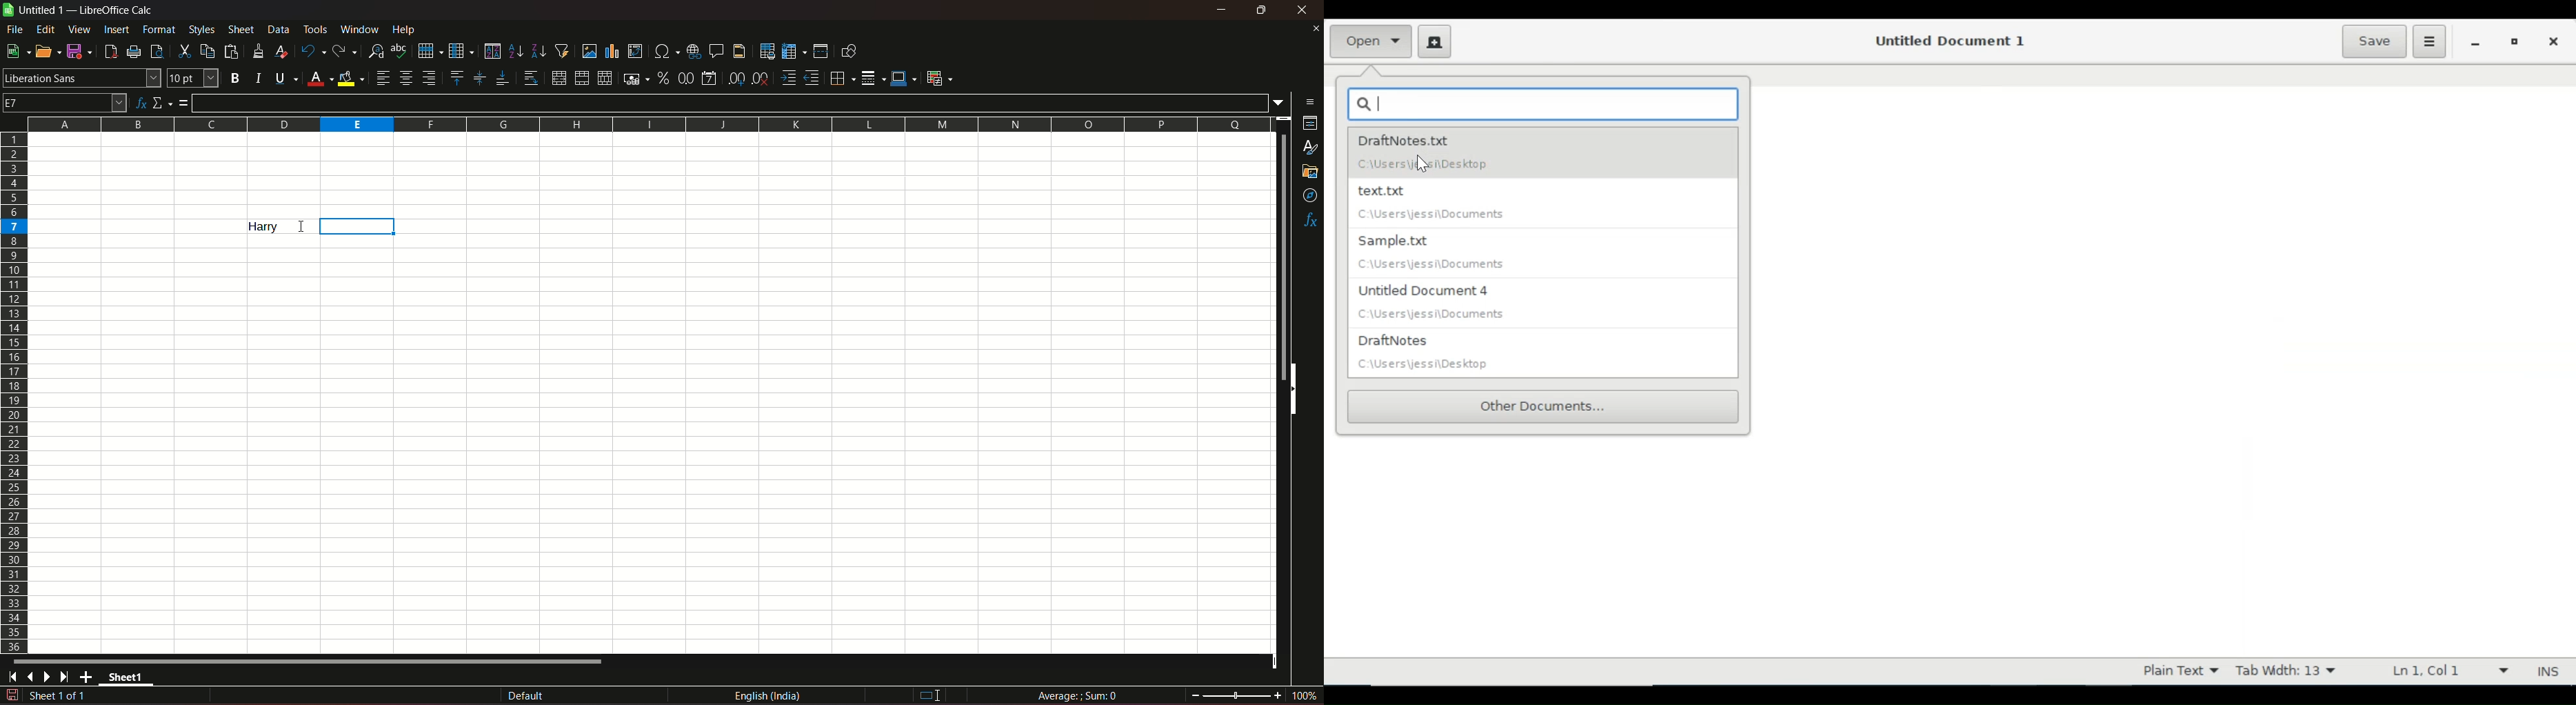 The image size is (2576, 728). Describe the element at coordinates (309, 661) in the screenshot. I see `horizontal scrollbar` at that location.